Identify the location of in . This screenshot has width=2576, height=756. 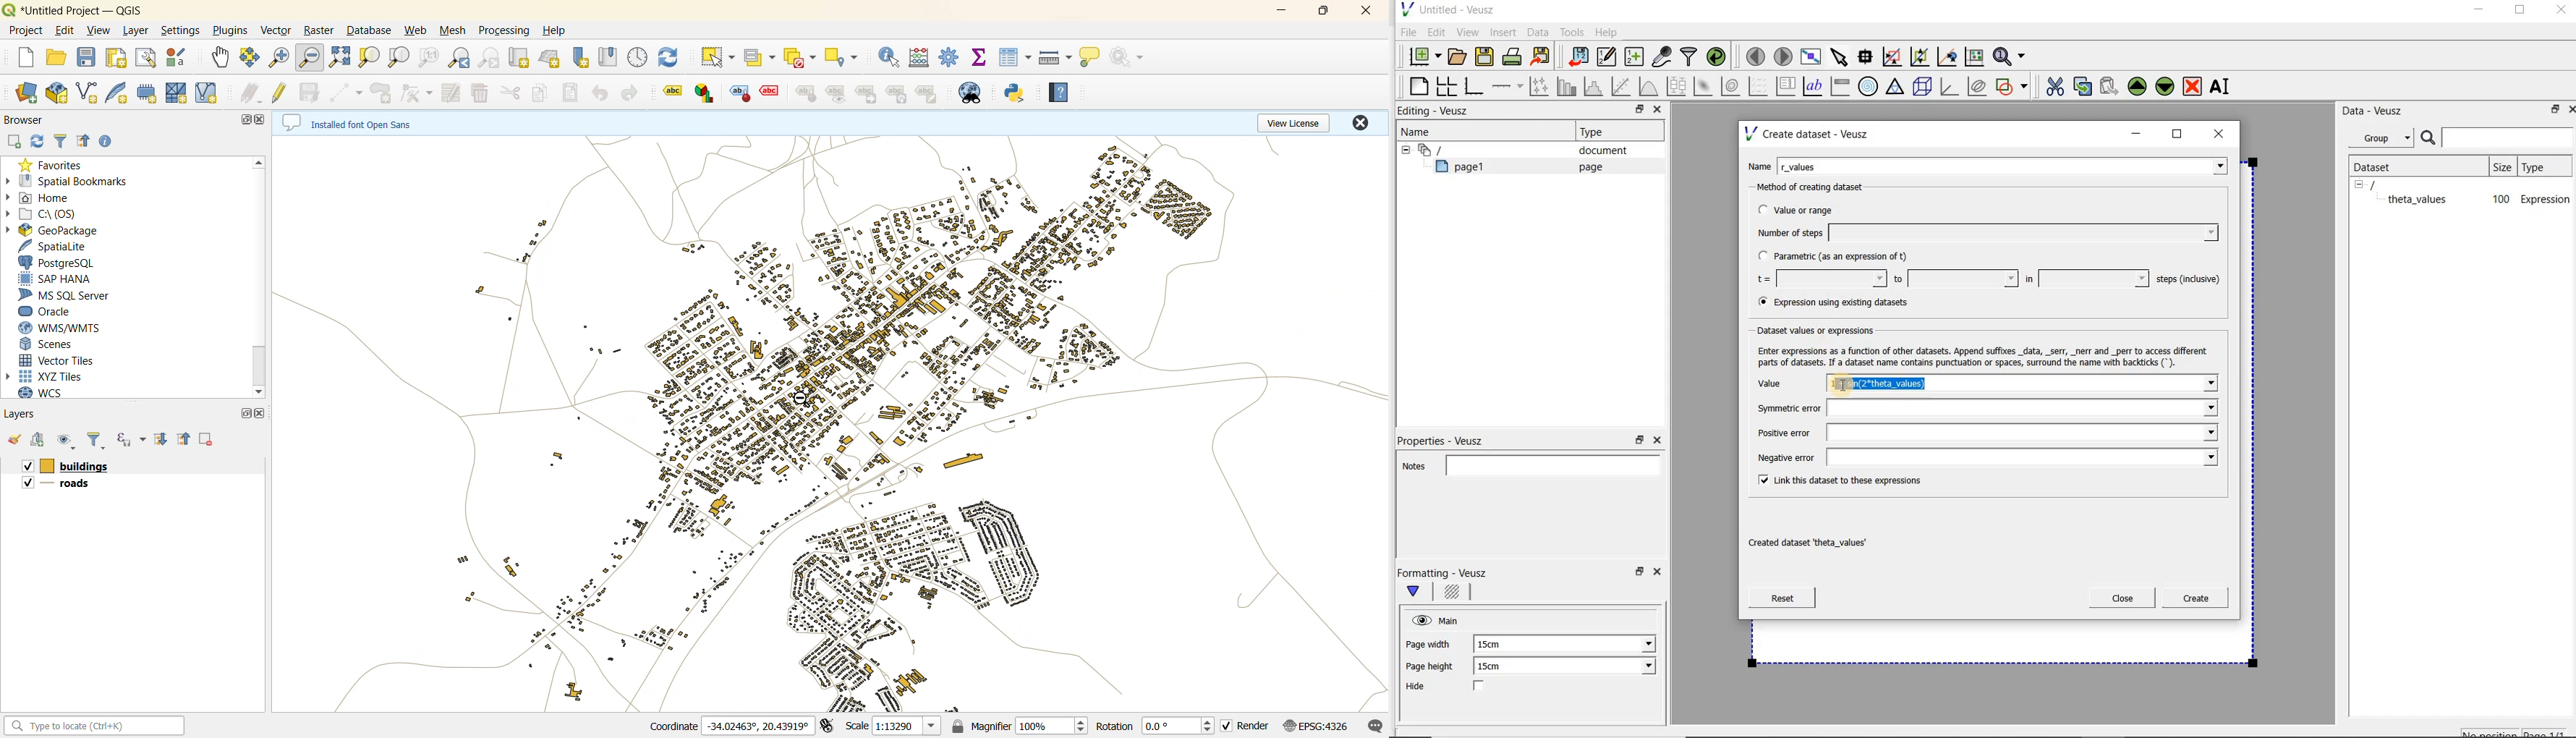
(2085, 279).